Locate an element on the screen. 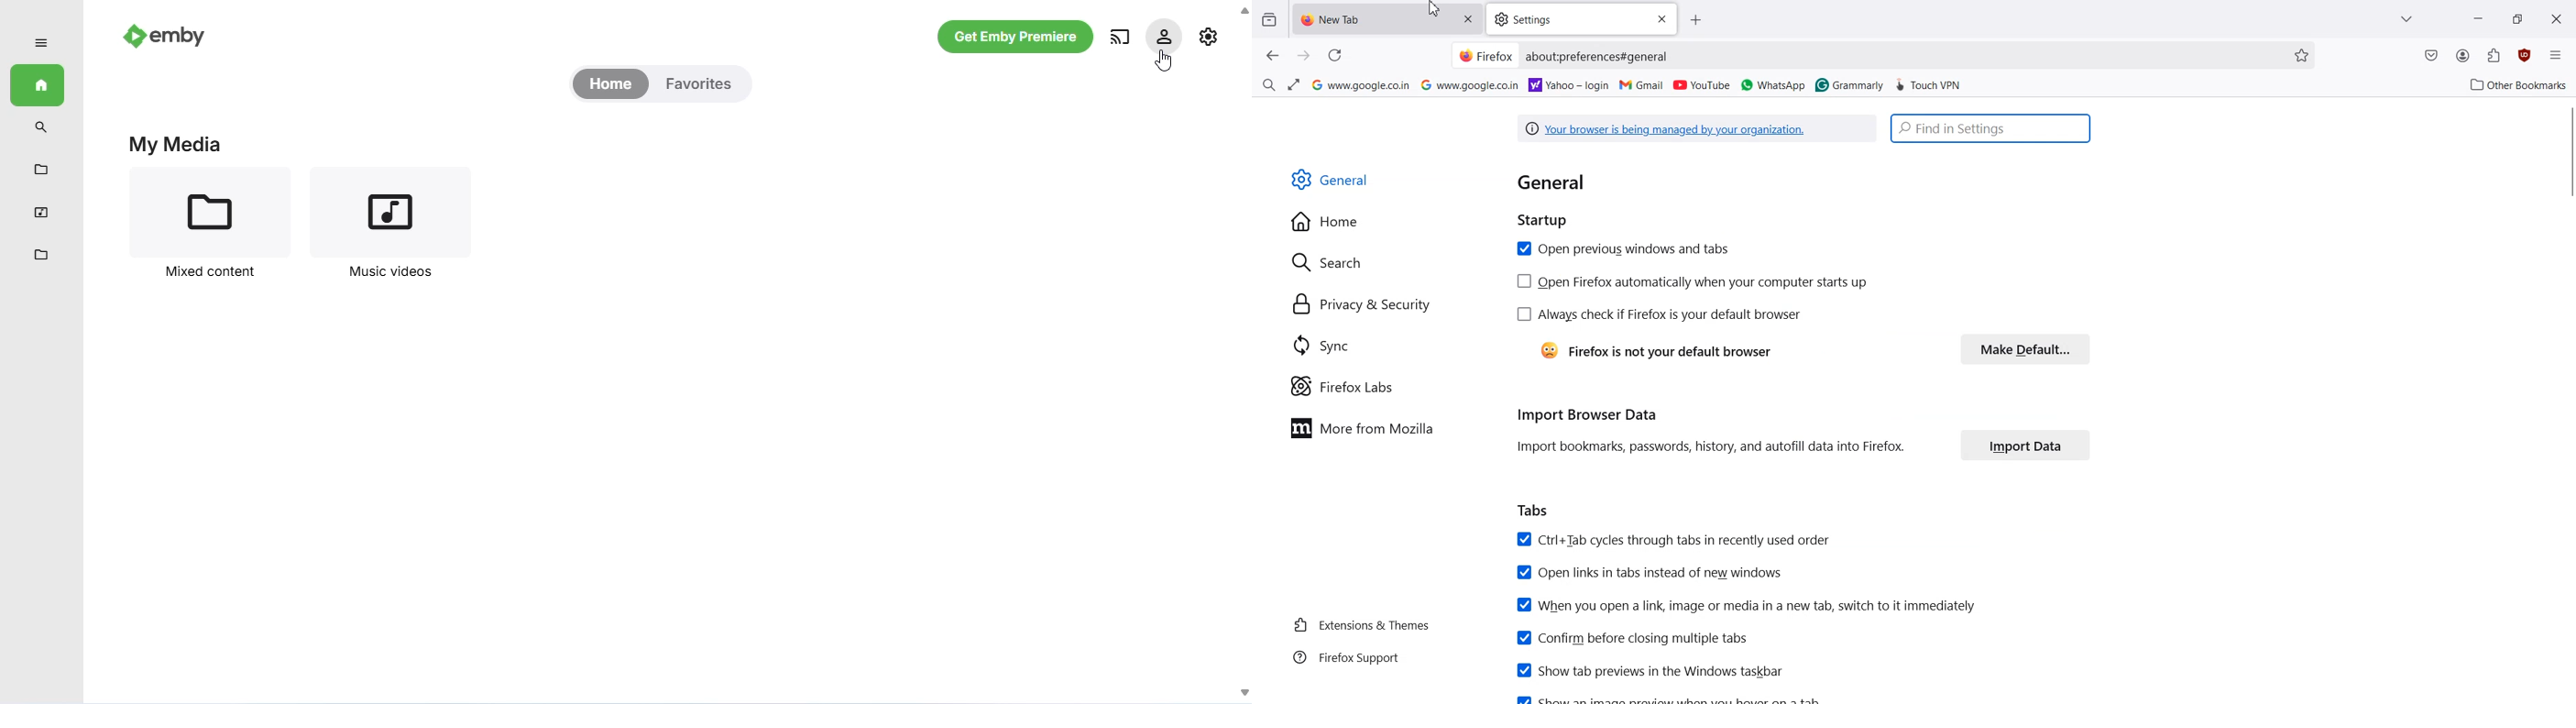 This screenshot has width=2576, height=728. Fire fox is located at coordinates (1486, 55).